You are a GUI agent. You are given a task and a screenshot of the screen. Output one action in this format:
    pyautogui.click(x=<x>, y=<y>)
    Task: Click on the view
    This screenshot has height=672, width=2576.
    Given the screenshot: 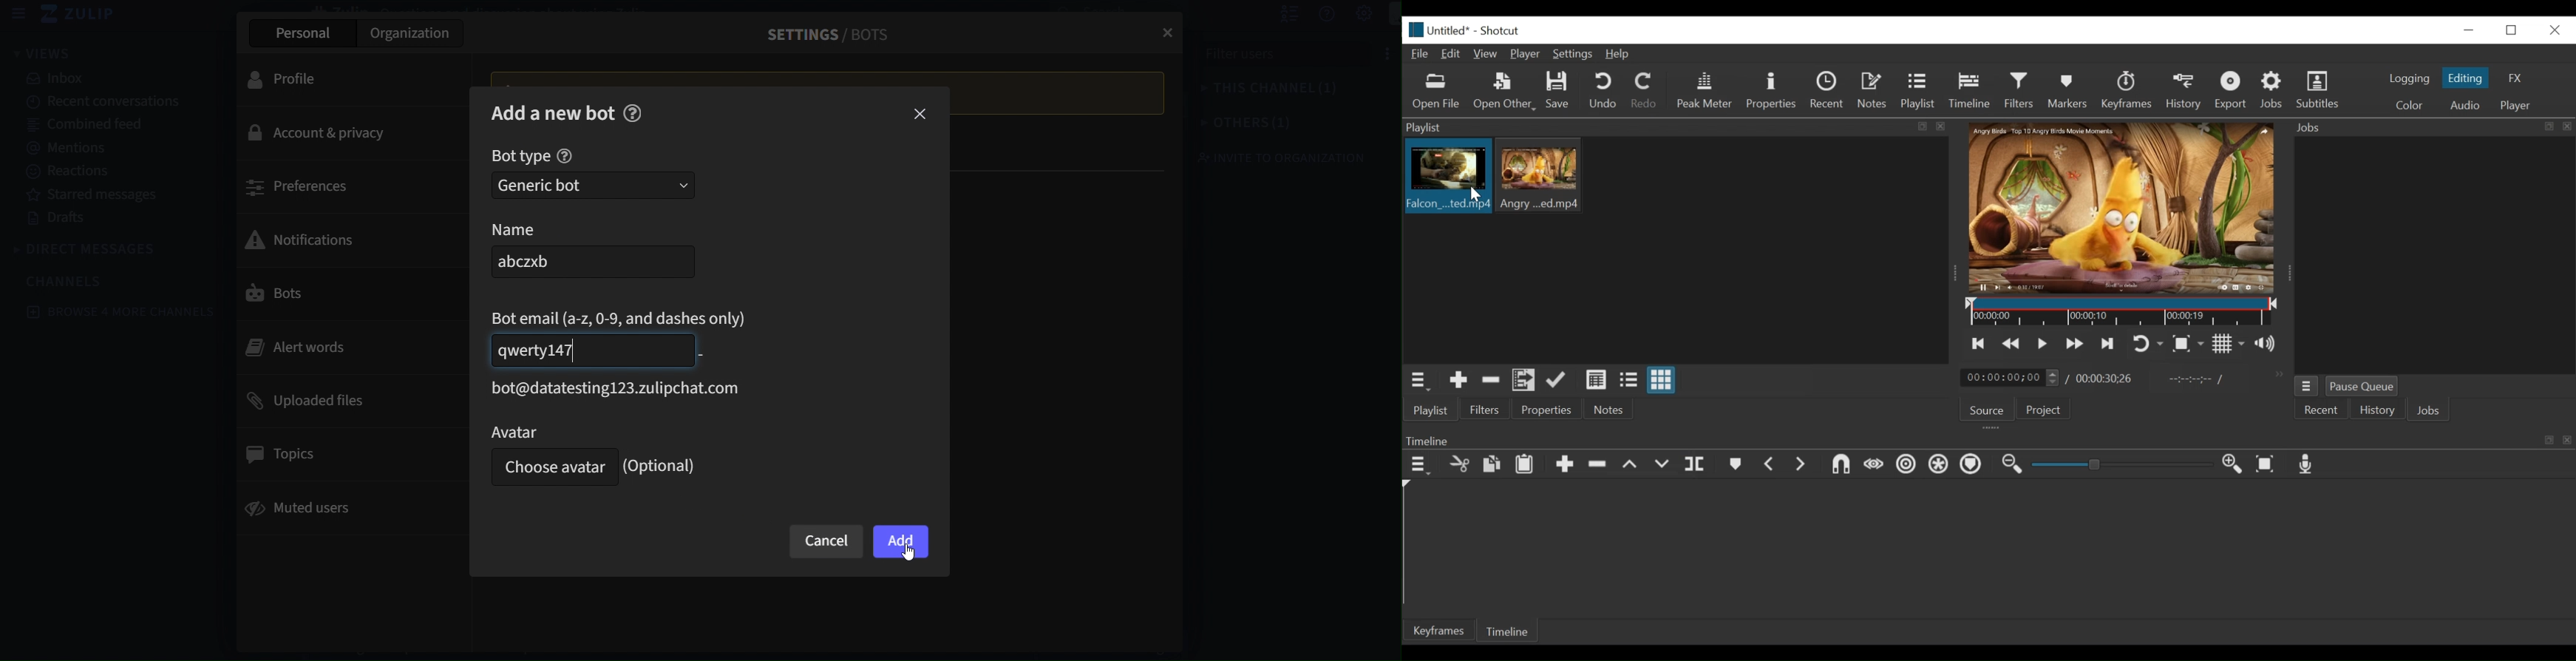 What is the action you would take?
    pyautogui.click(x=43, y=52)
    